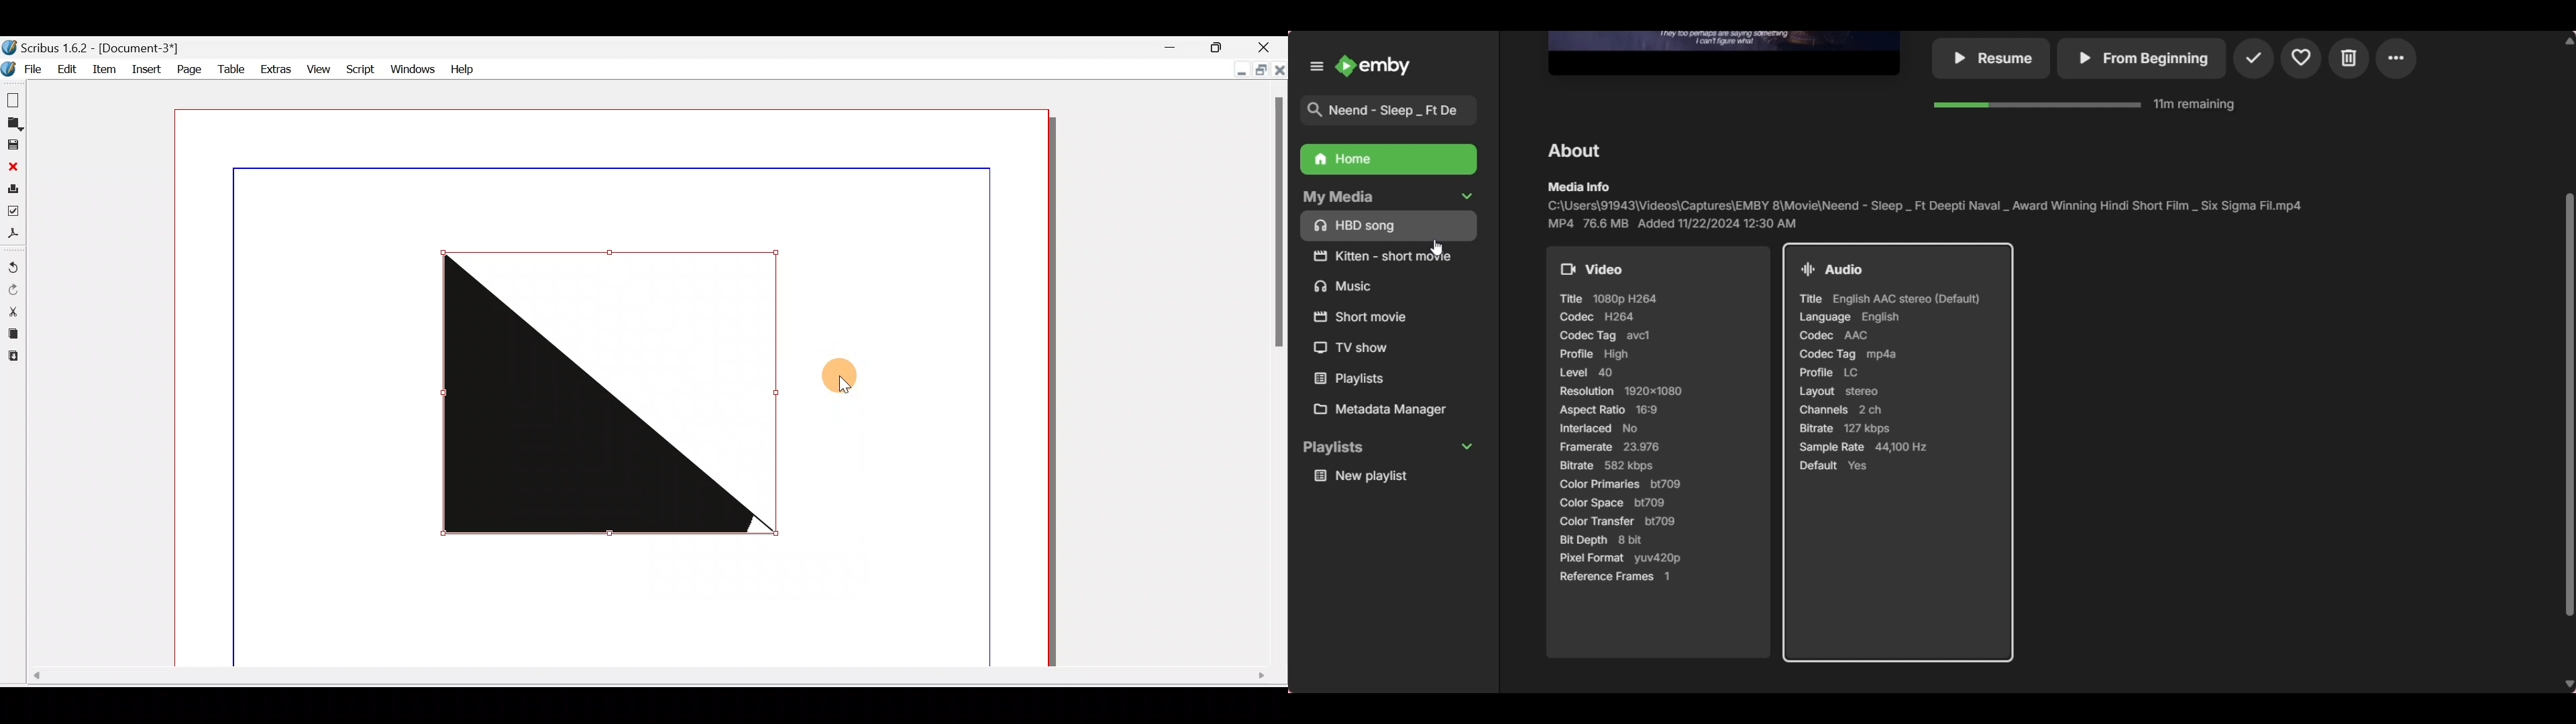  What do you see at coordinates (847, 381) in the screenshot?
I see `Cursor` at bounding box center [847, 381].